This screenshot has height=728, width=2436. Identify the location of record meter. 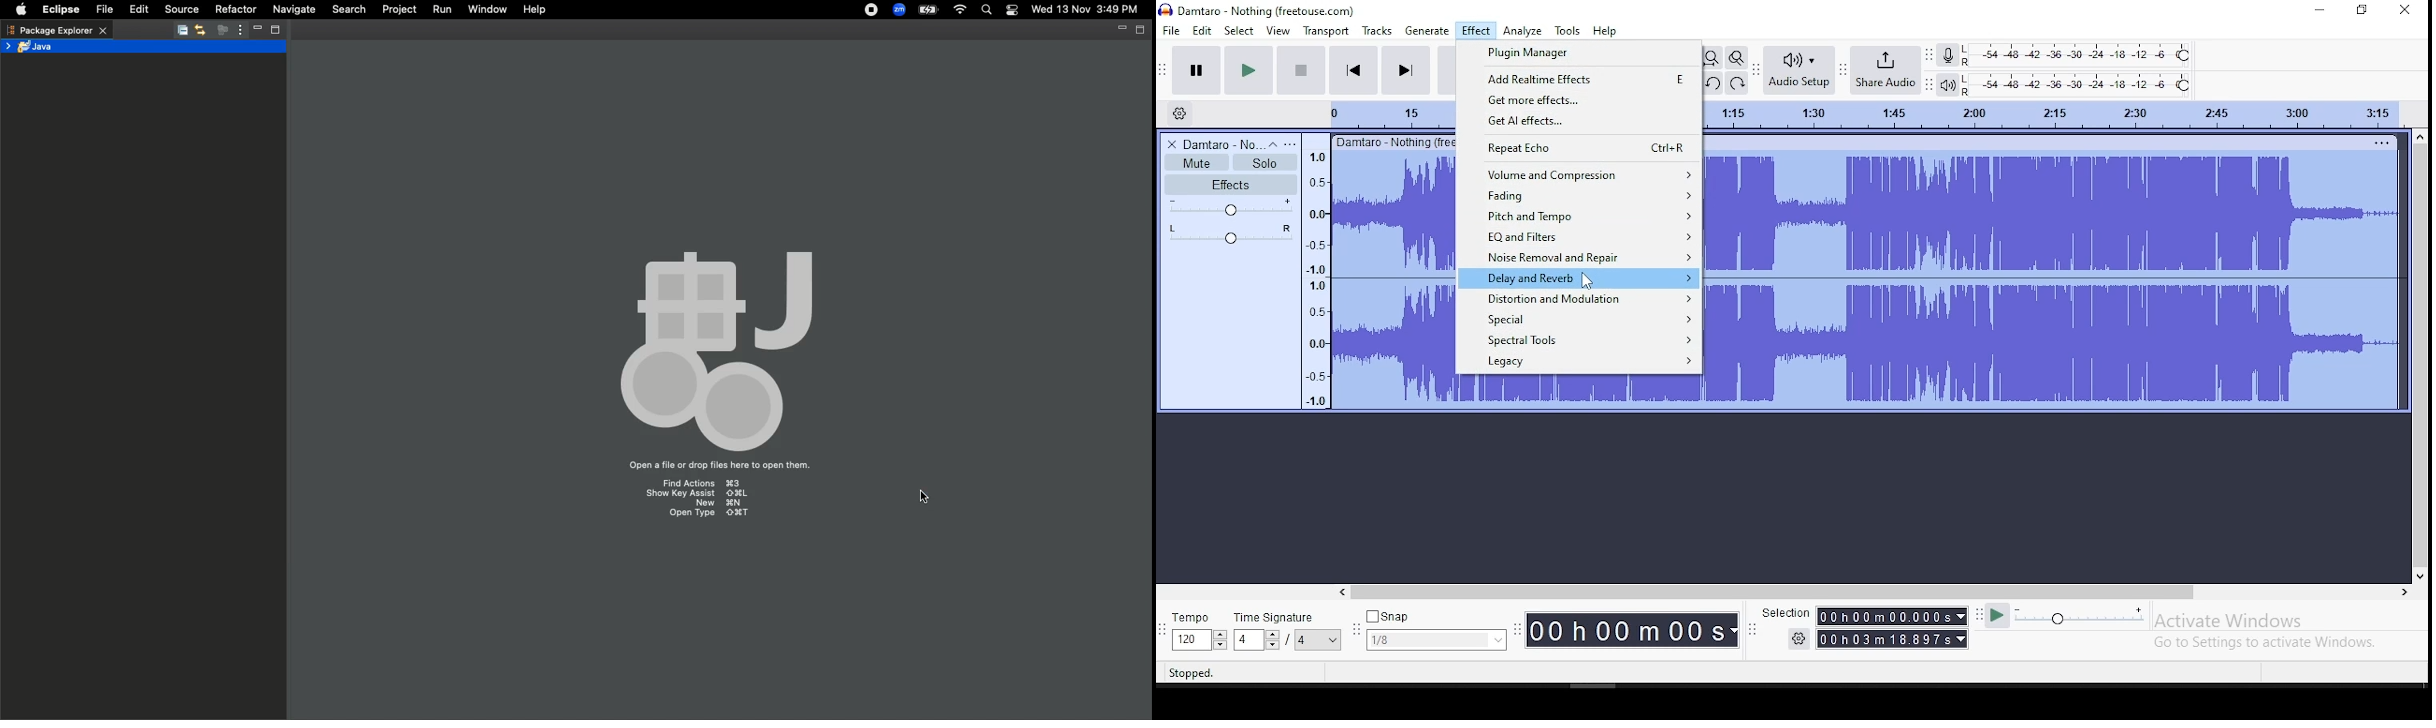
(1948, 57).